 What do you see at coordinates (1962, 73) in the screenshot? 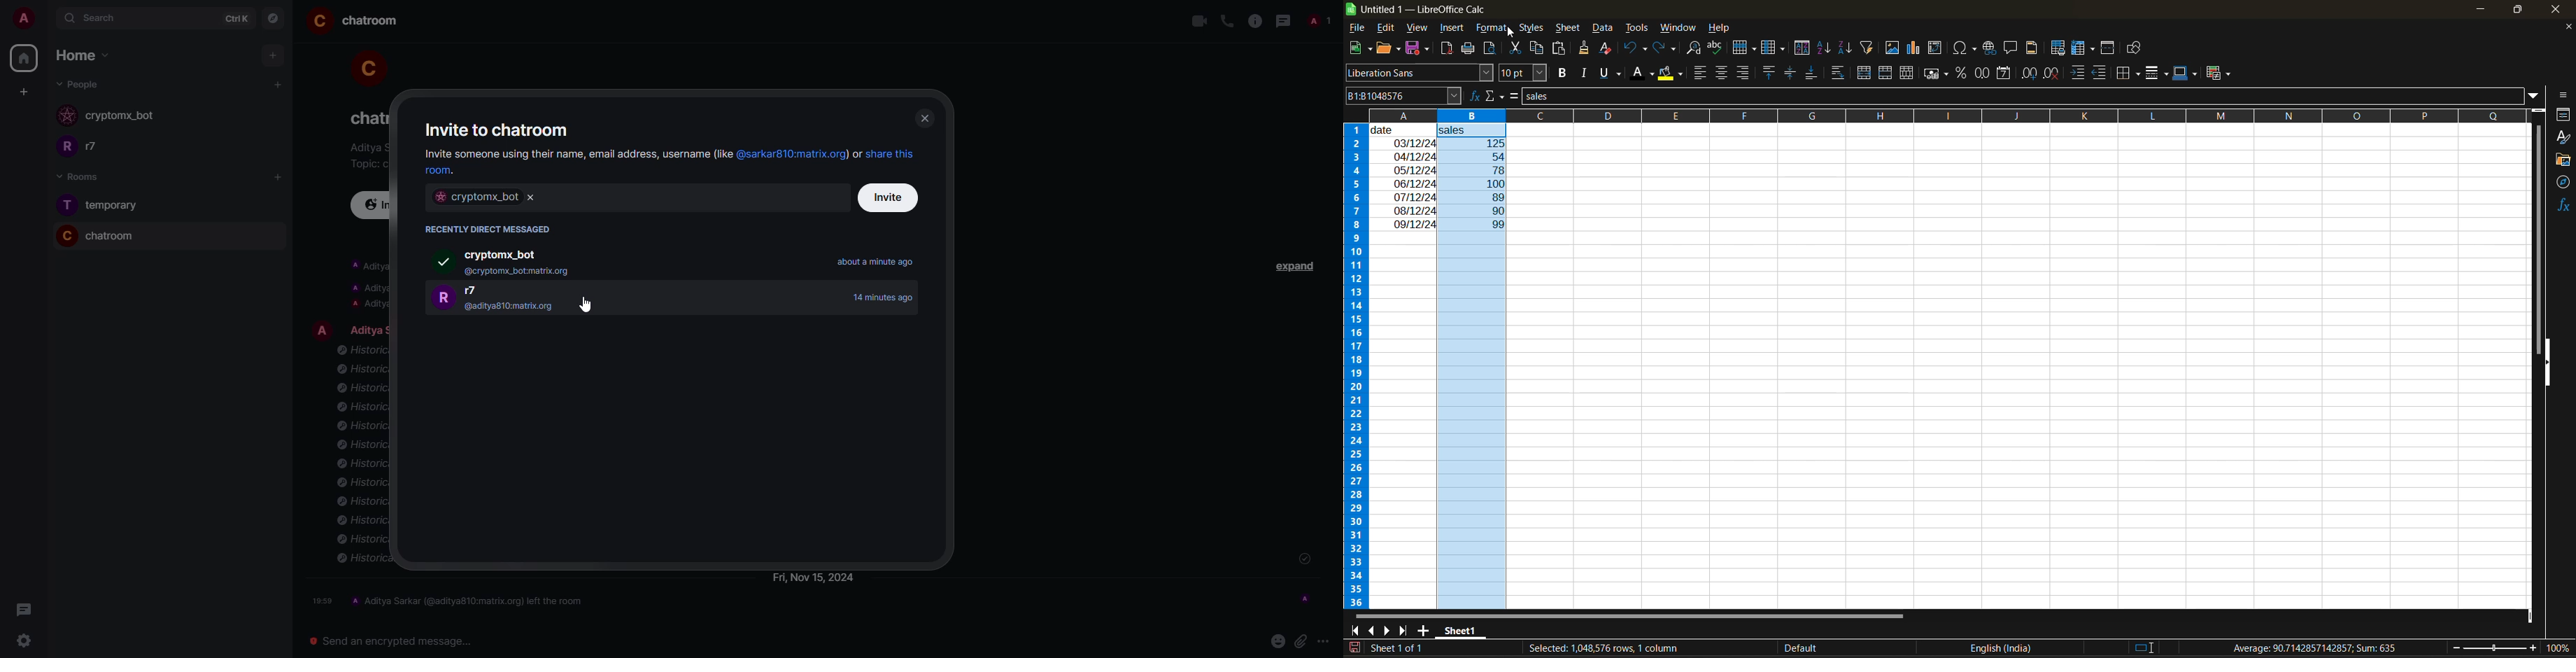
I see `format as percent` at bounding box center [1962, 73].